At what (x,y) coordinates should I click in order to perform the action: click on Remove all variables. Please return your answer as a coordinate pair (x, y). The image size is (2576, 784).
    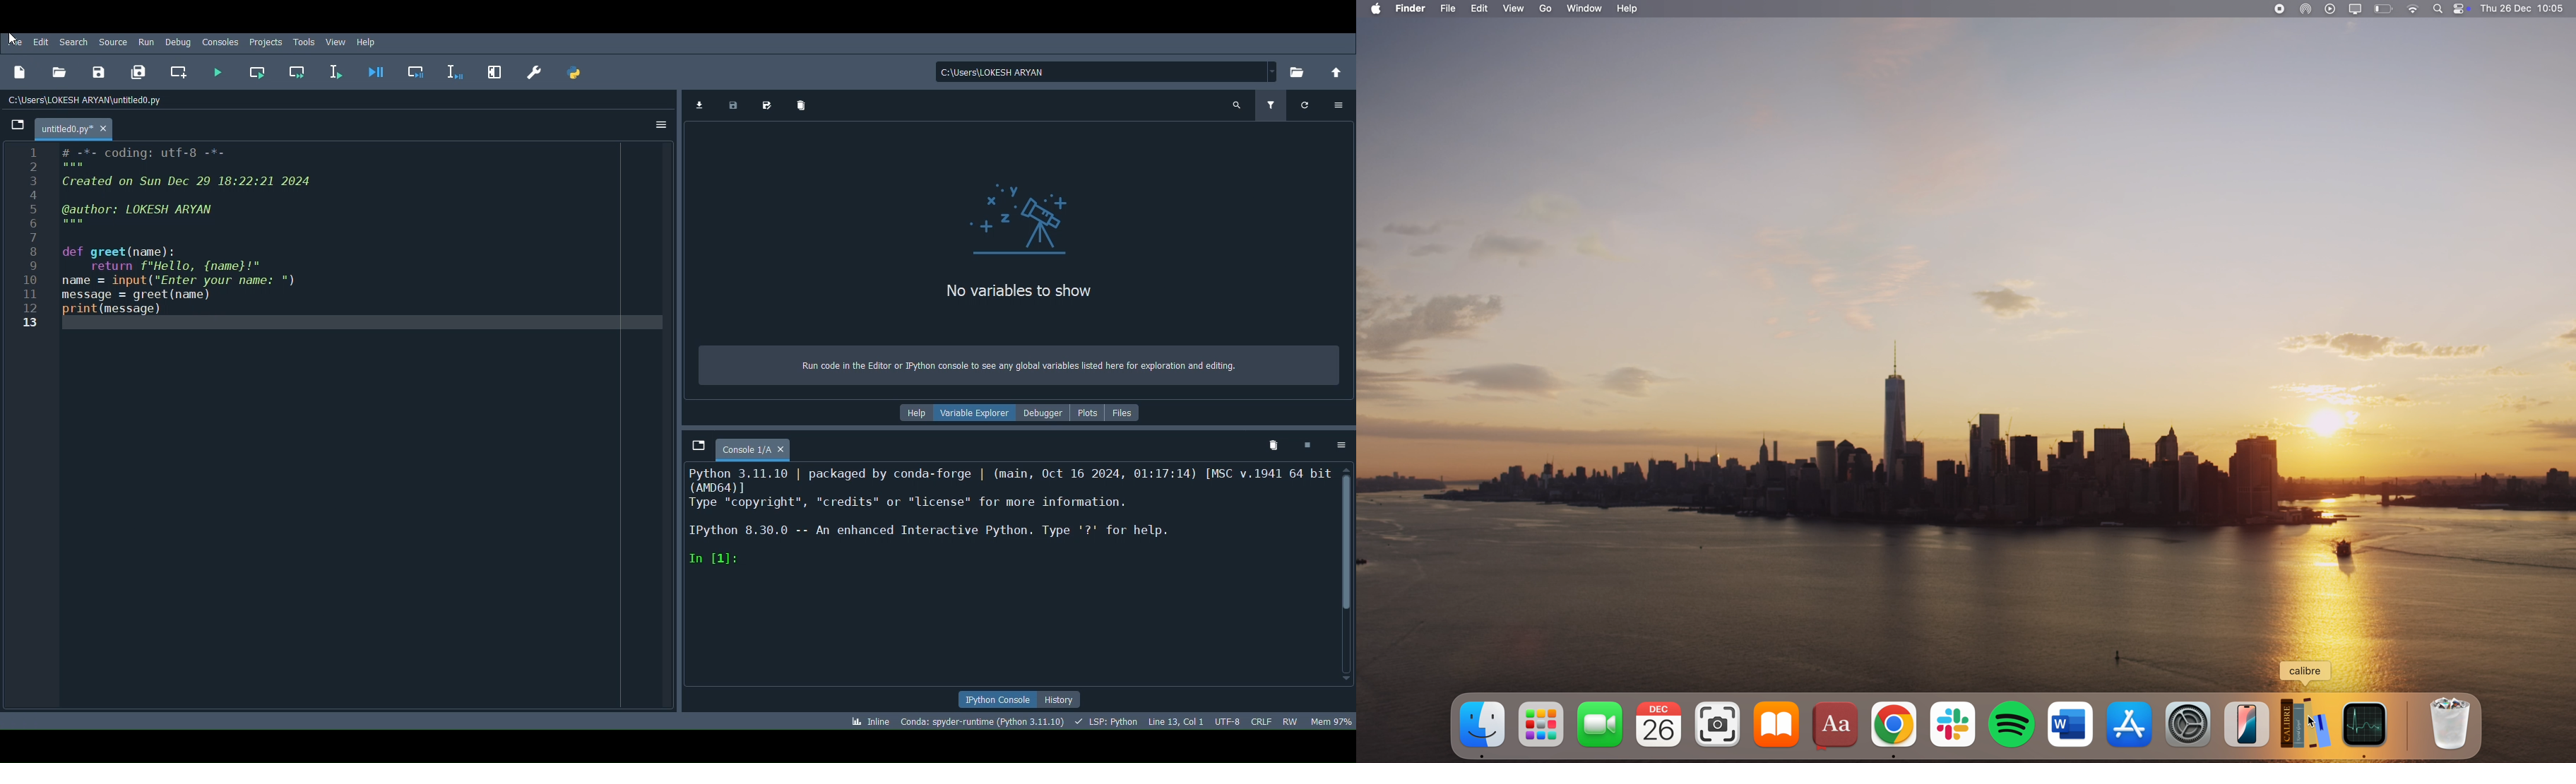
    Looking at the image, I should click on (802, 104).